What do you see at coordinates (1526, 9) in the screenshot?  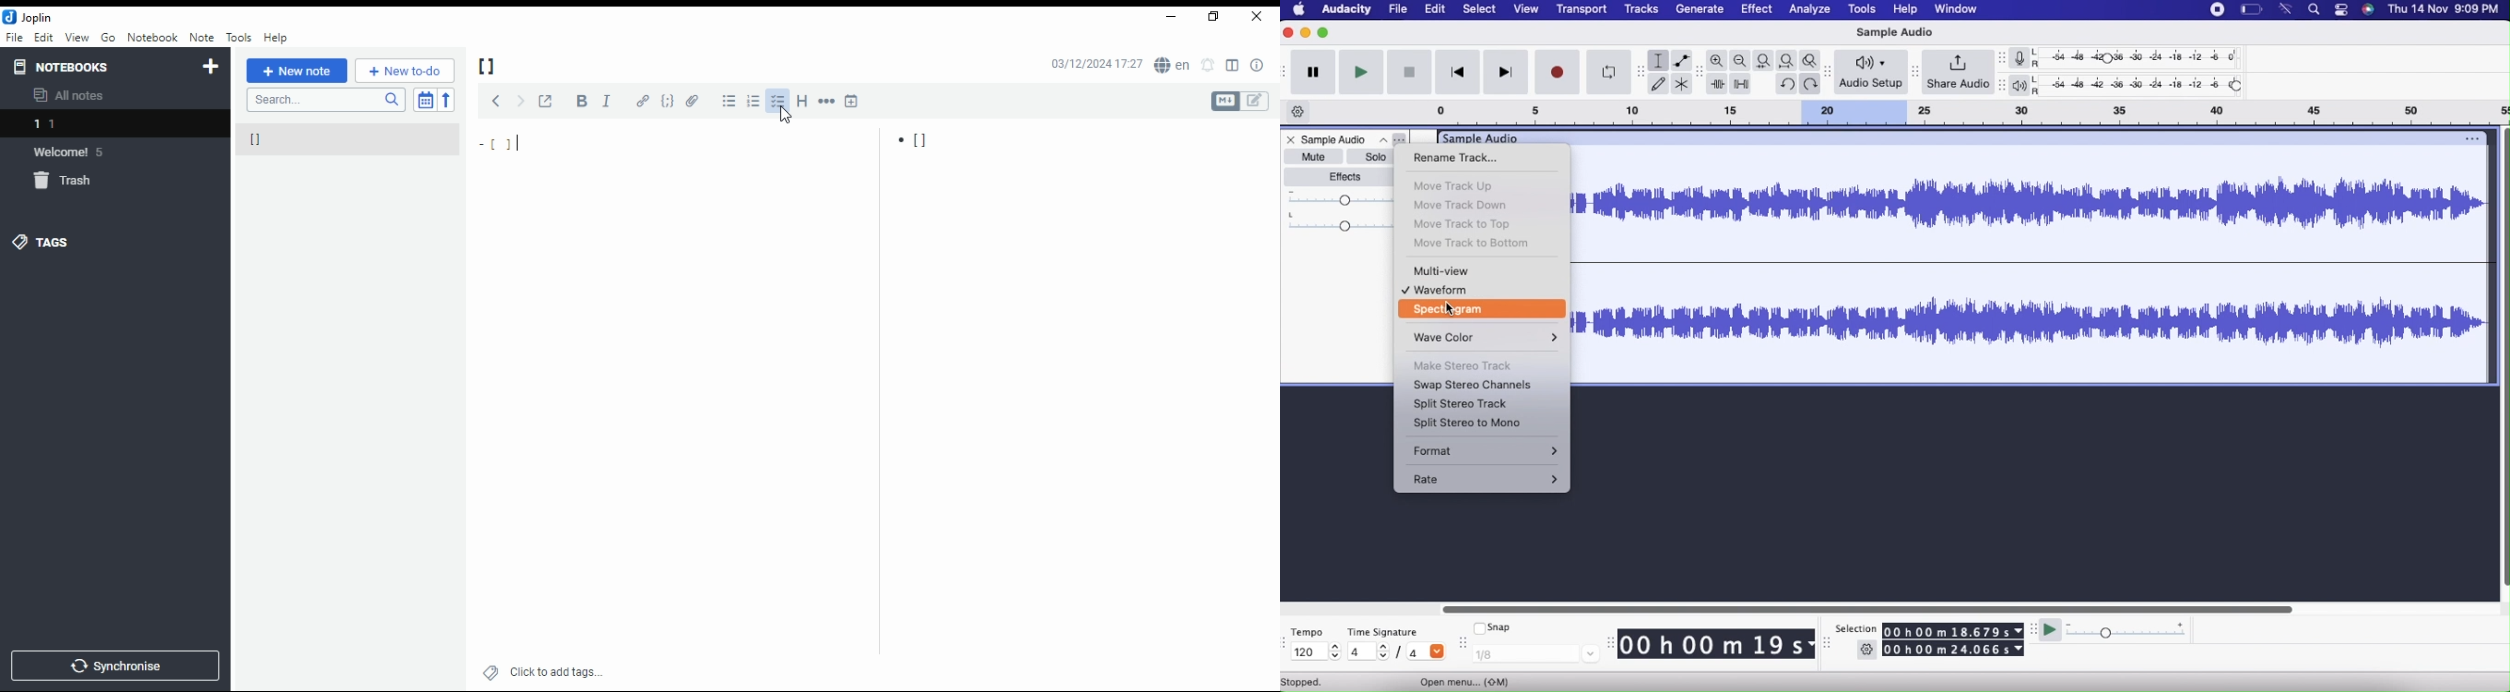 I see `View` at bounding box center [1526, 9].